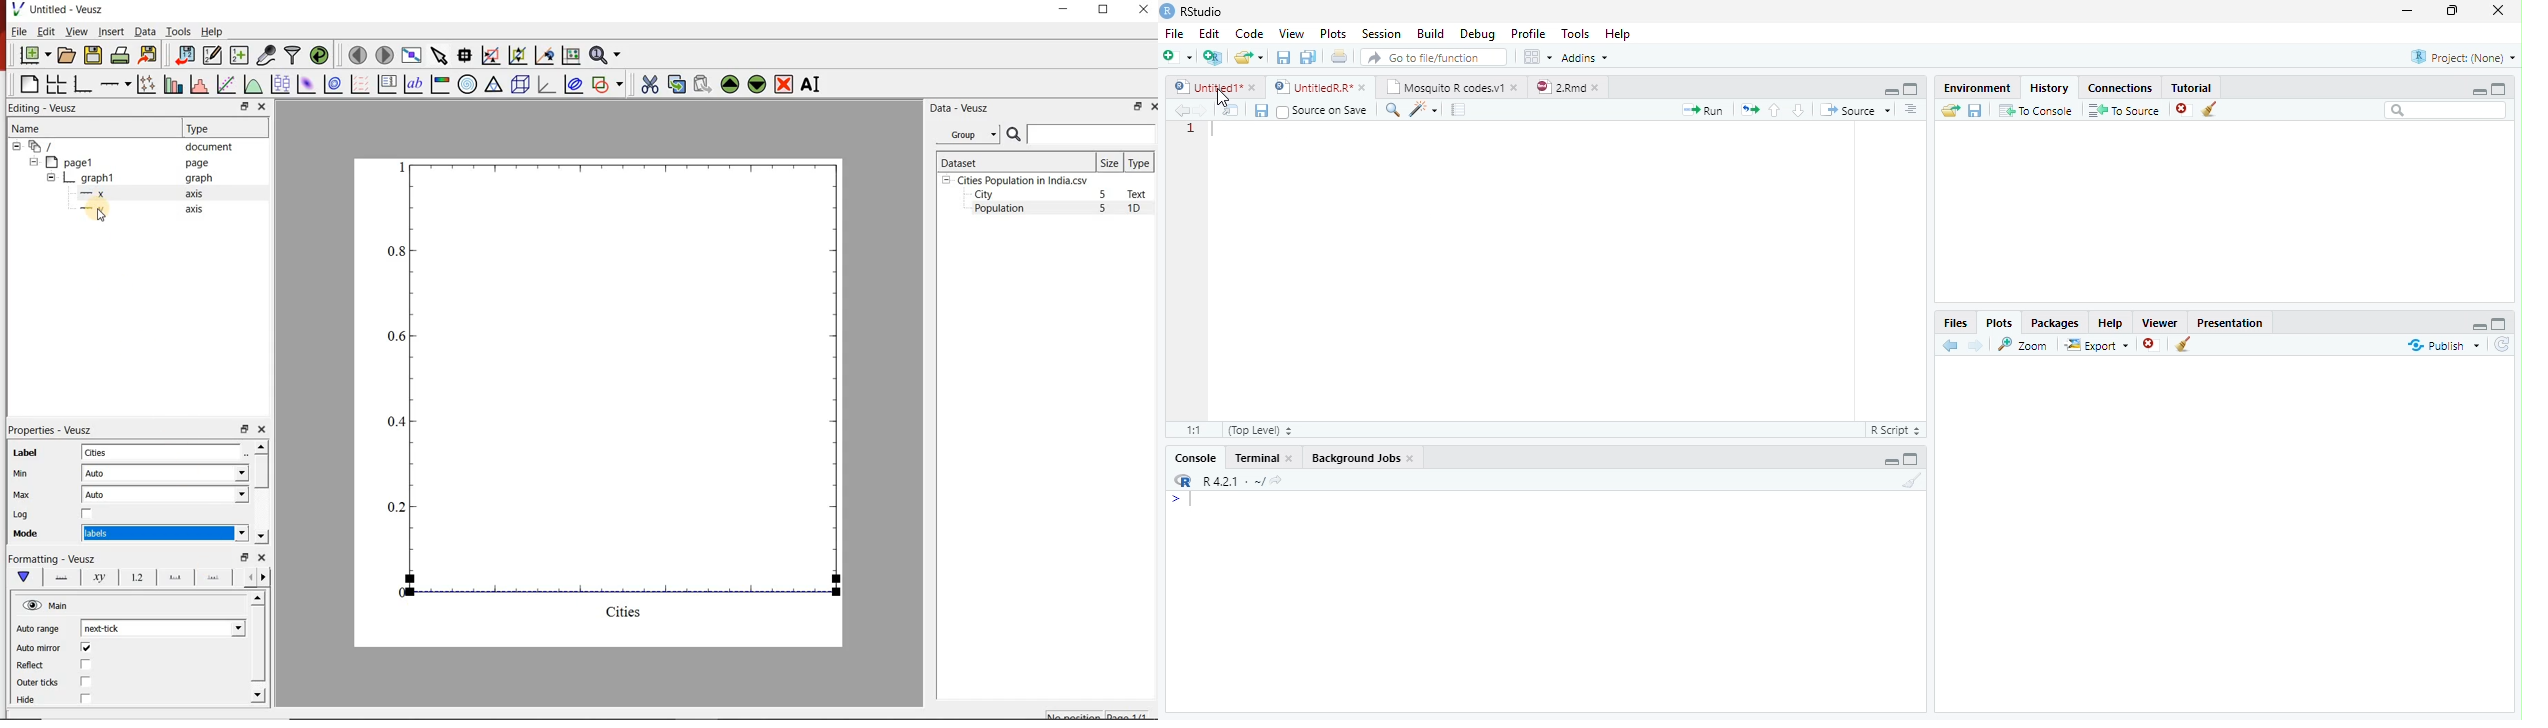 This screenshot has height=728, width=2548. What do you see at coordinates (2153, 345) in the screenshot?
I see `Remove selected` at bounding box center [2153, 345].